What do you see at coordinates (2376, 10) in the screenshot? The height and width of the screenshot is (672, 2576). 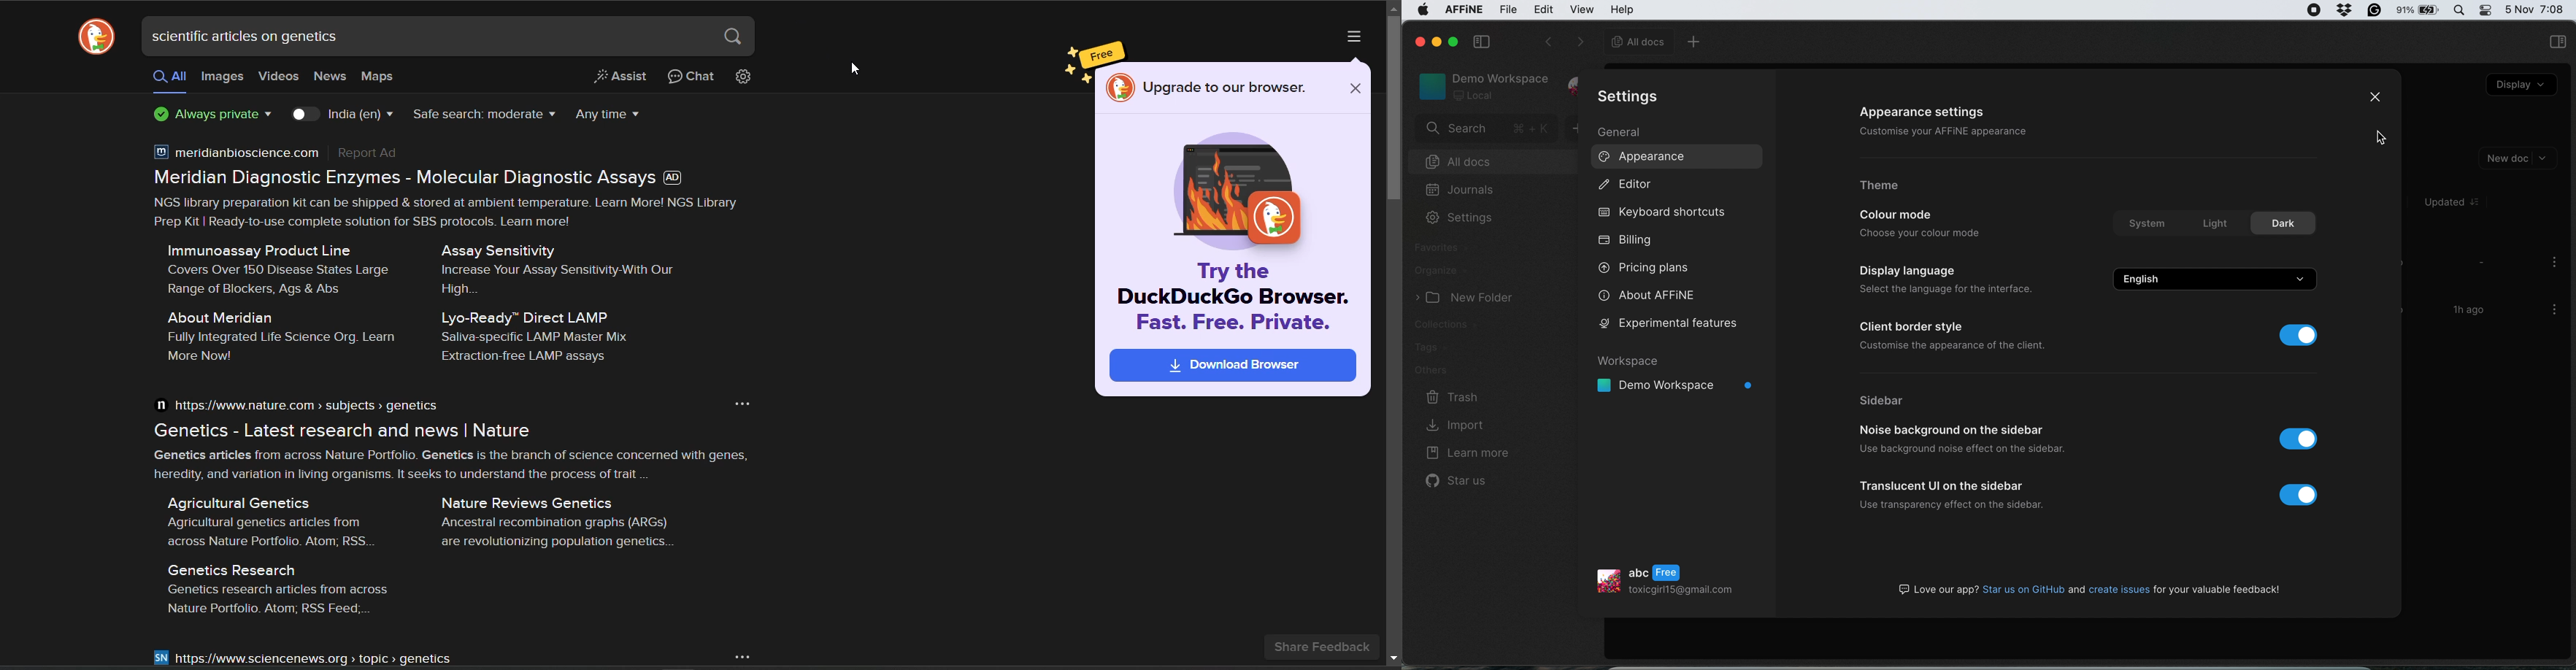 I see `grammarly` at bounding box center [2376, 10].